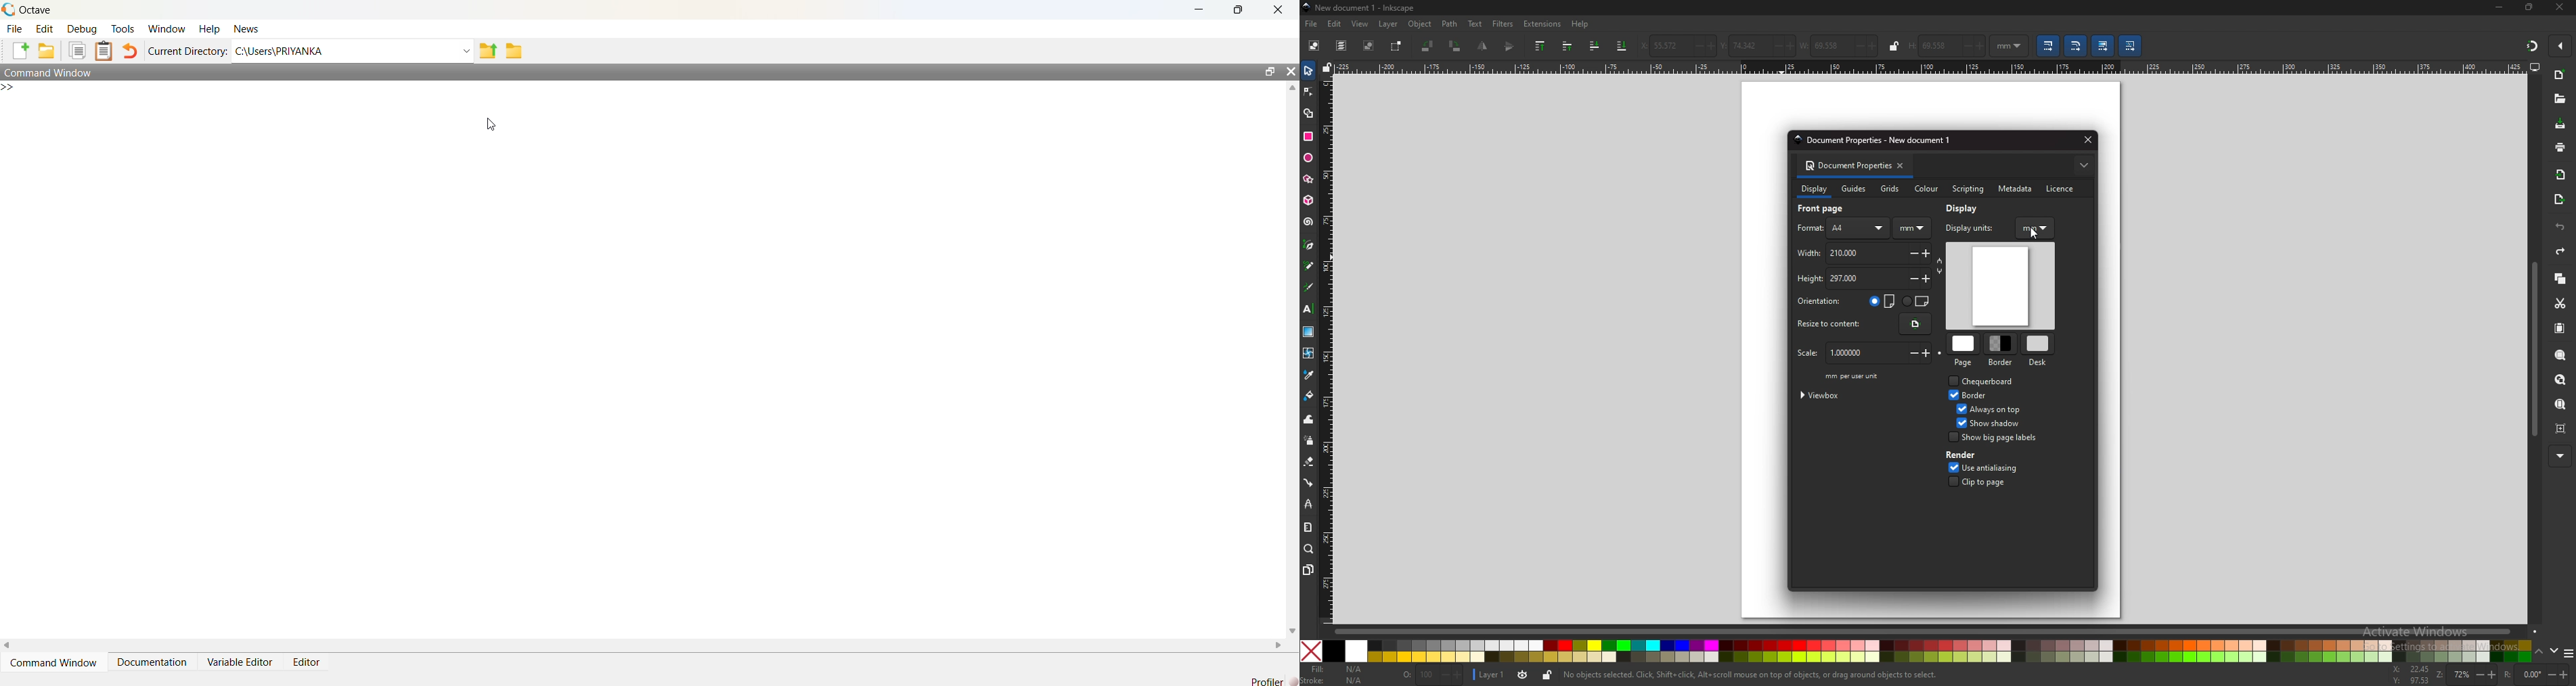  Describe the element at coordinates (2560, 355) in the screenshot. I see `zoom selection` at that location.